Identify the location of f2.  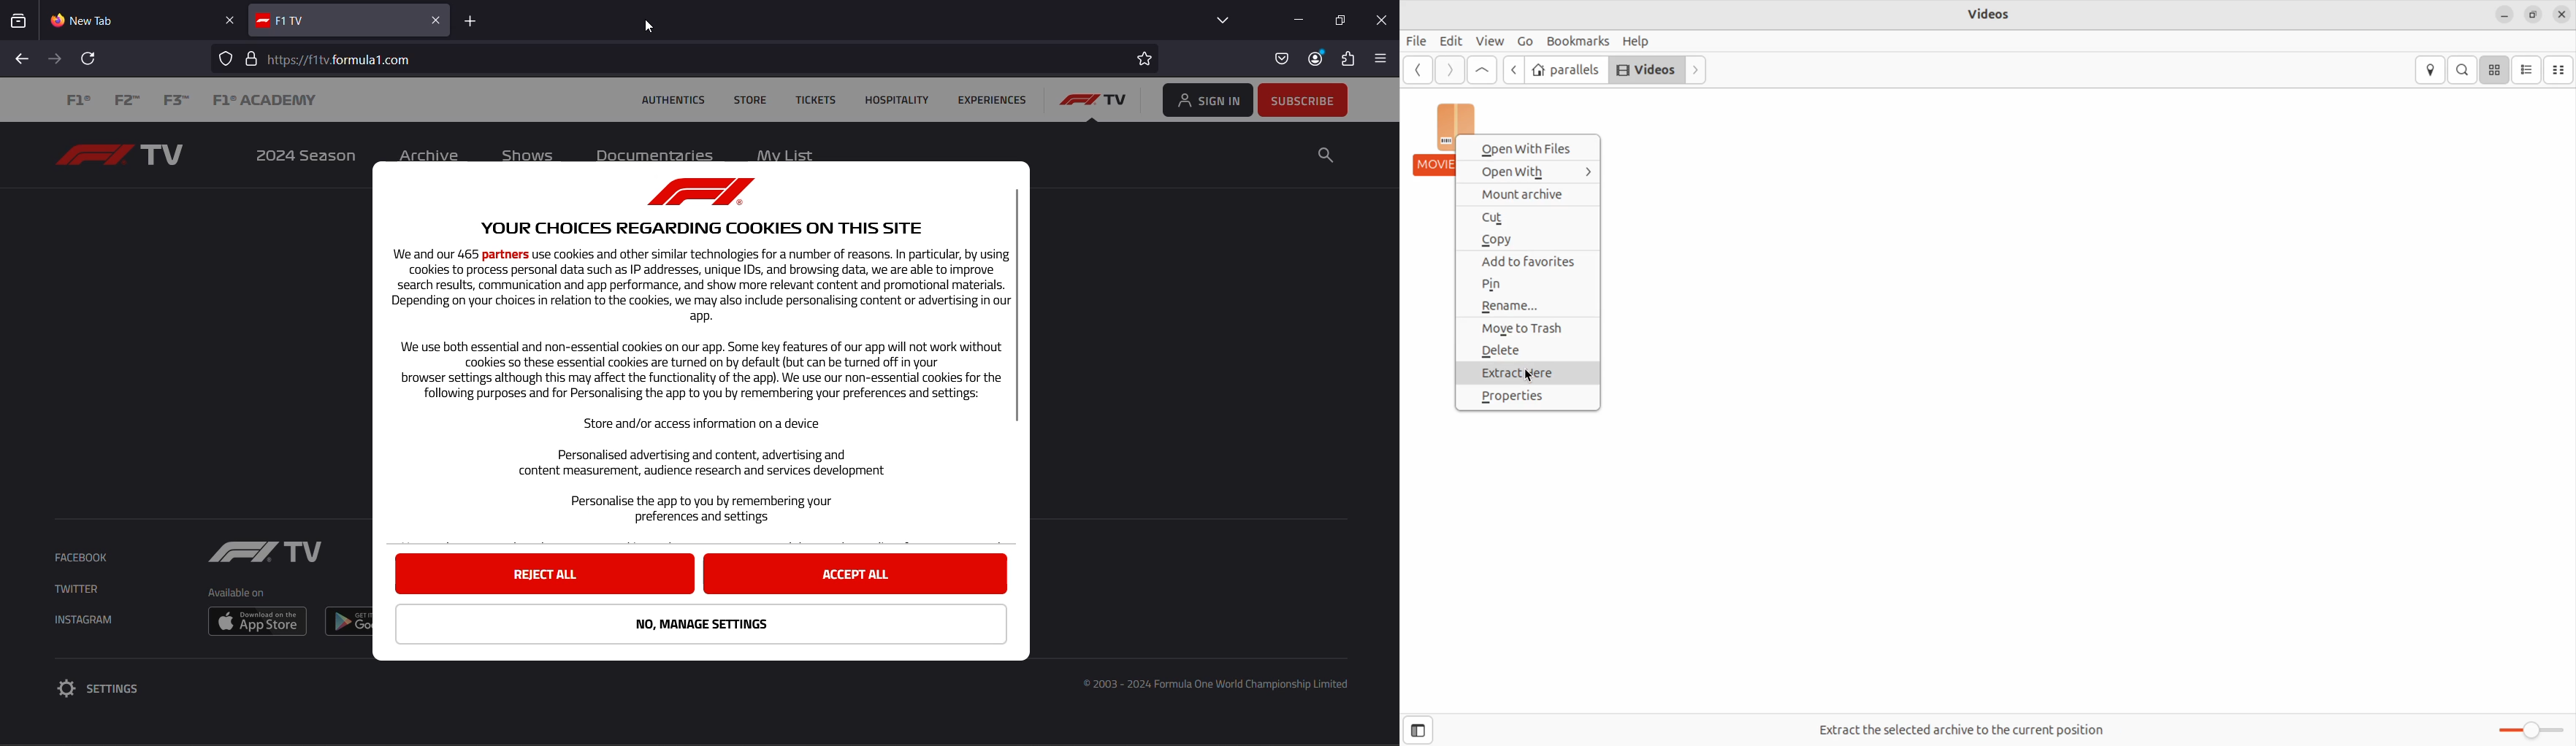
(130, 101).